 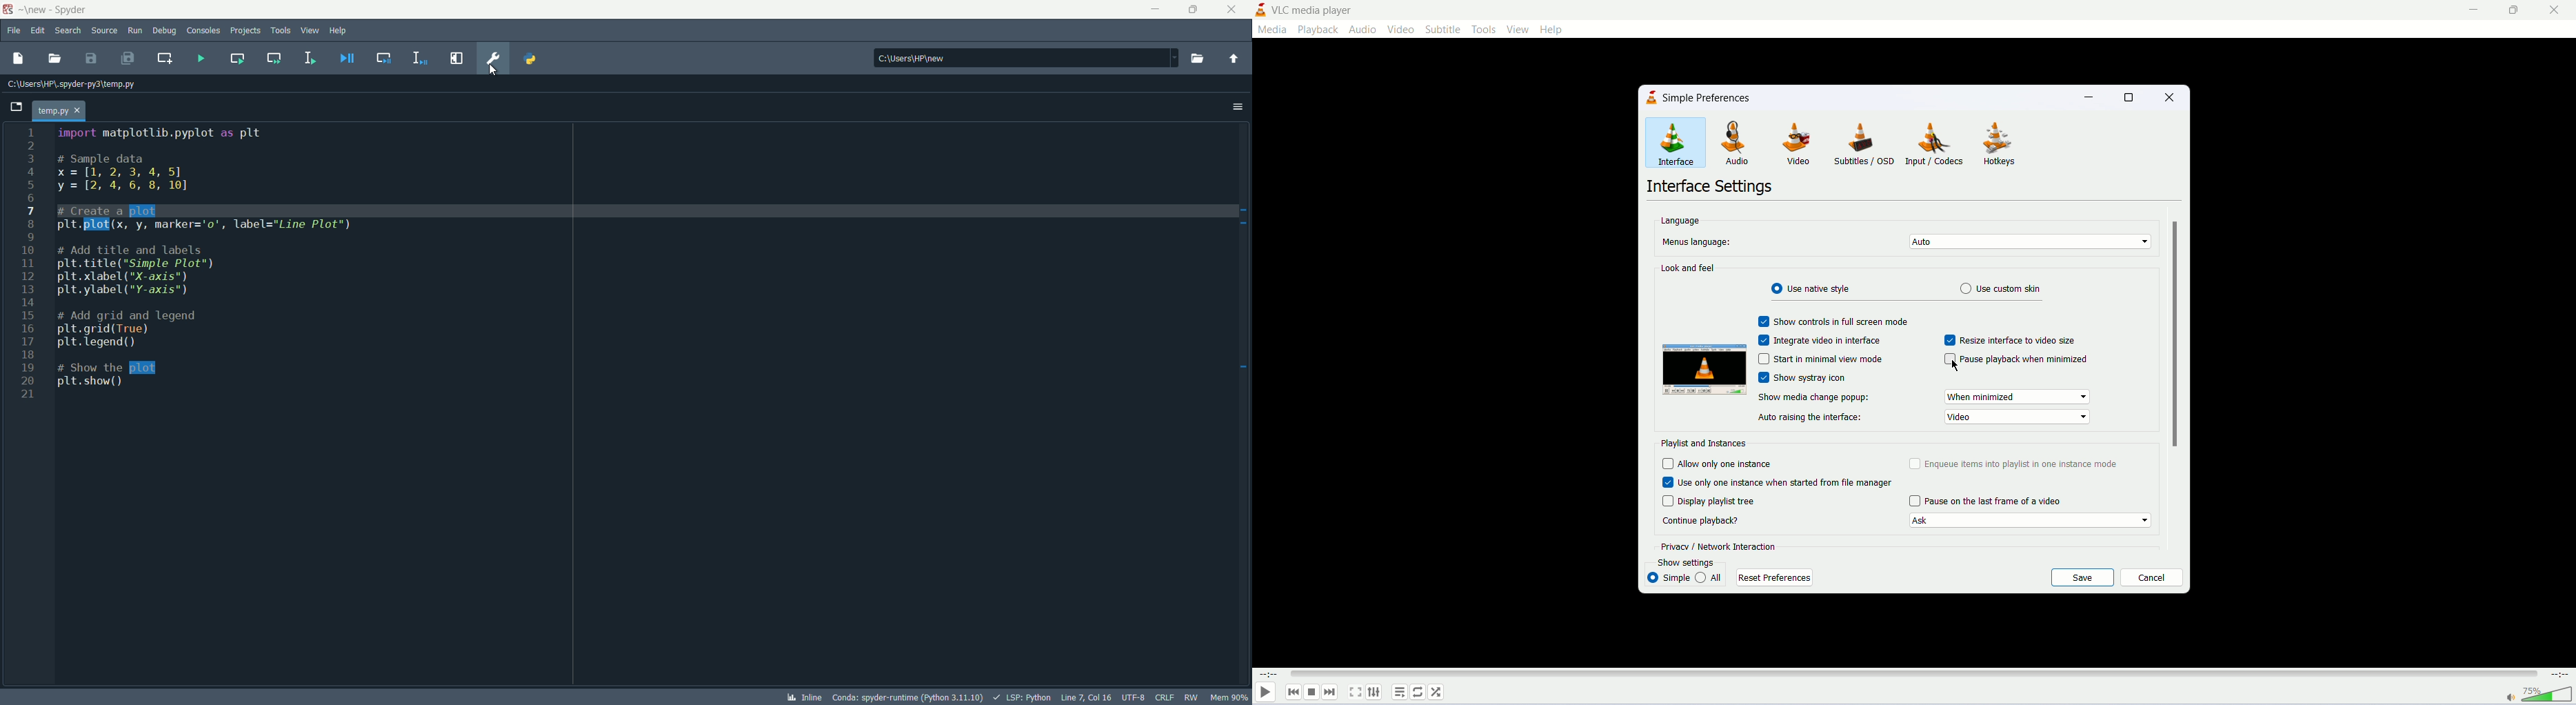 What do you see at coordinates (1484, 30) in the screenshot?
I see `tools` at bounding box center [1484, 30].